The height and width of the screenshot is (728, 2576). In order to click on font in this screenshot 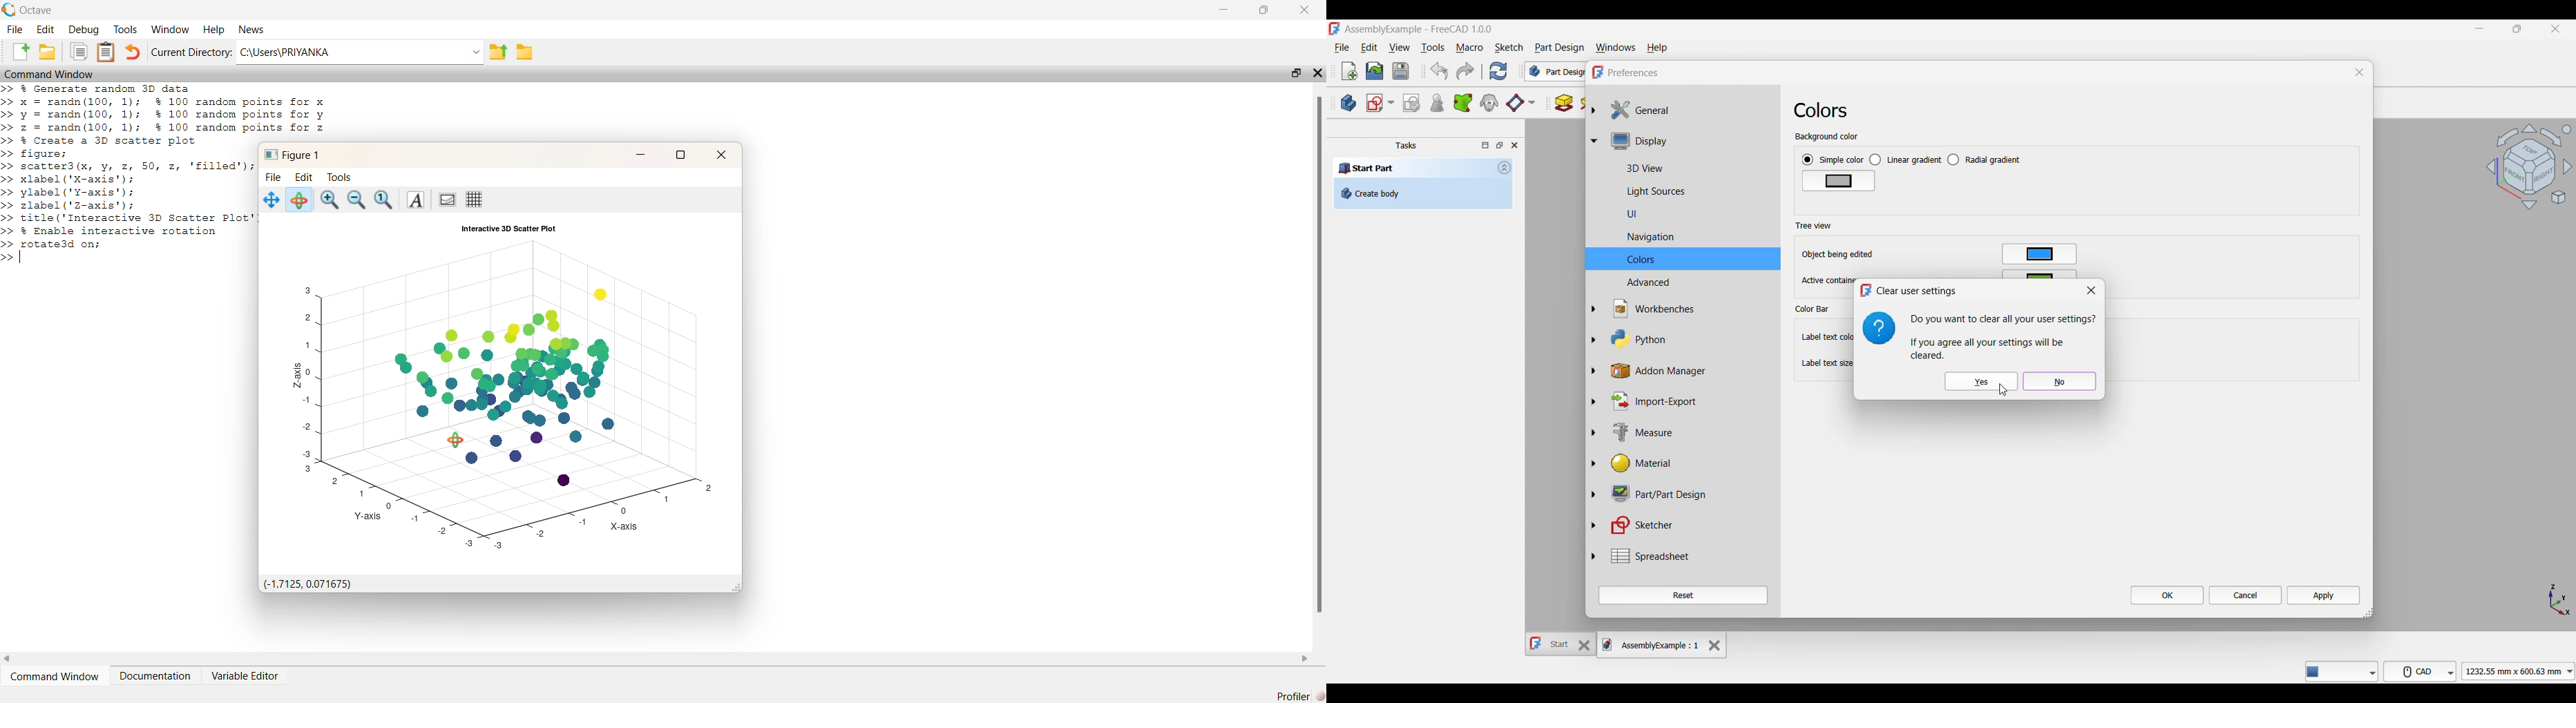, I will do `click(414, 200)`.